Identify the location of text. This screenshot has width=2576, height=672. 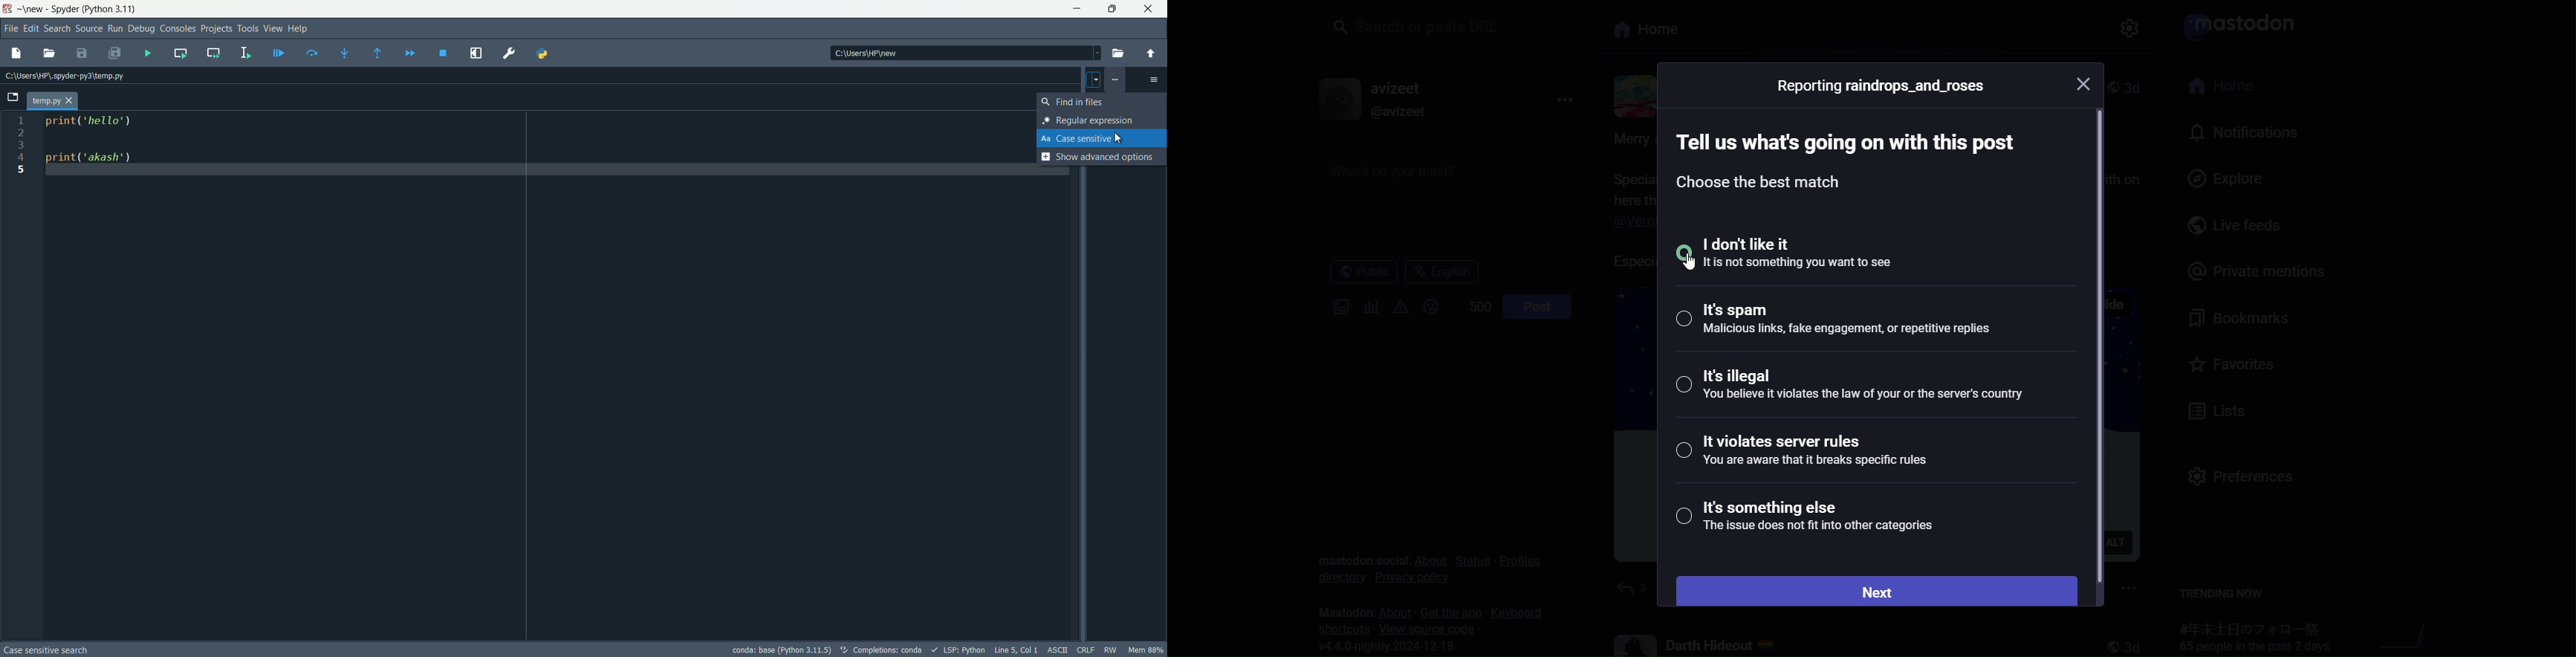
(46, 652).